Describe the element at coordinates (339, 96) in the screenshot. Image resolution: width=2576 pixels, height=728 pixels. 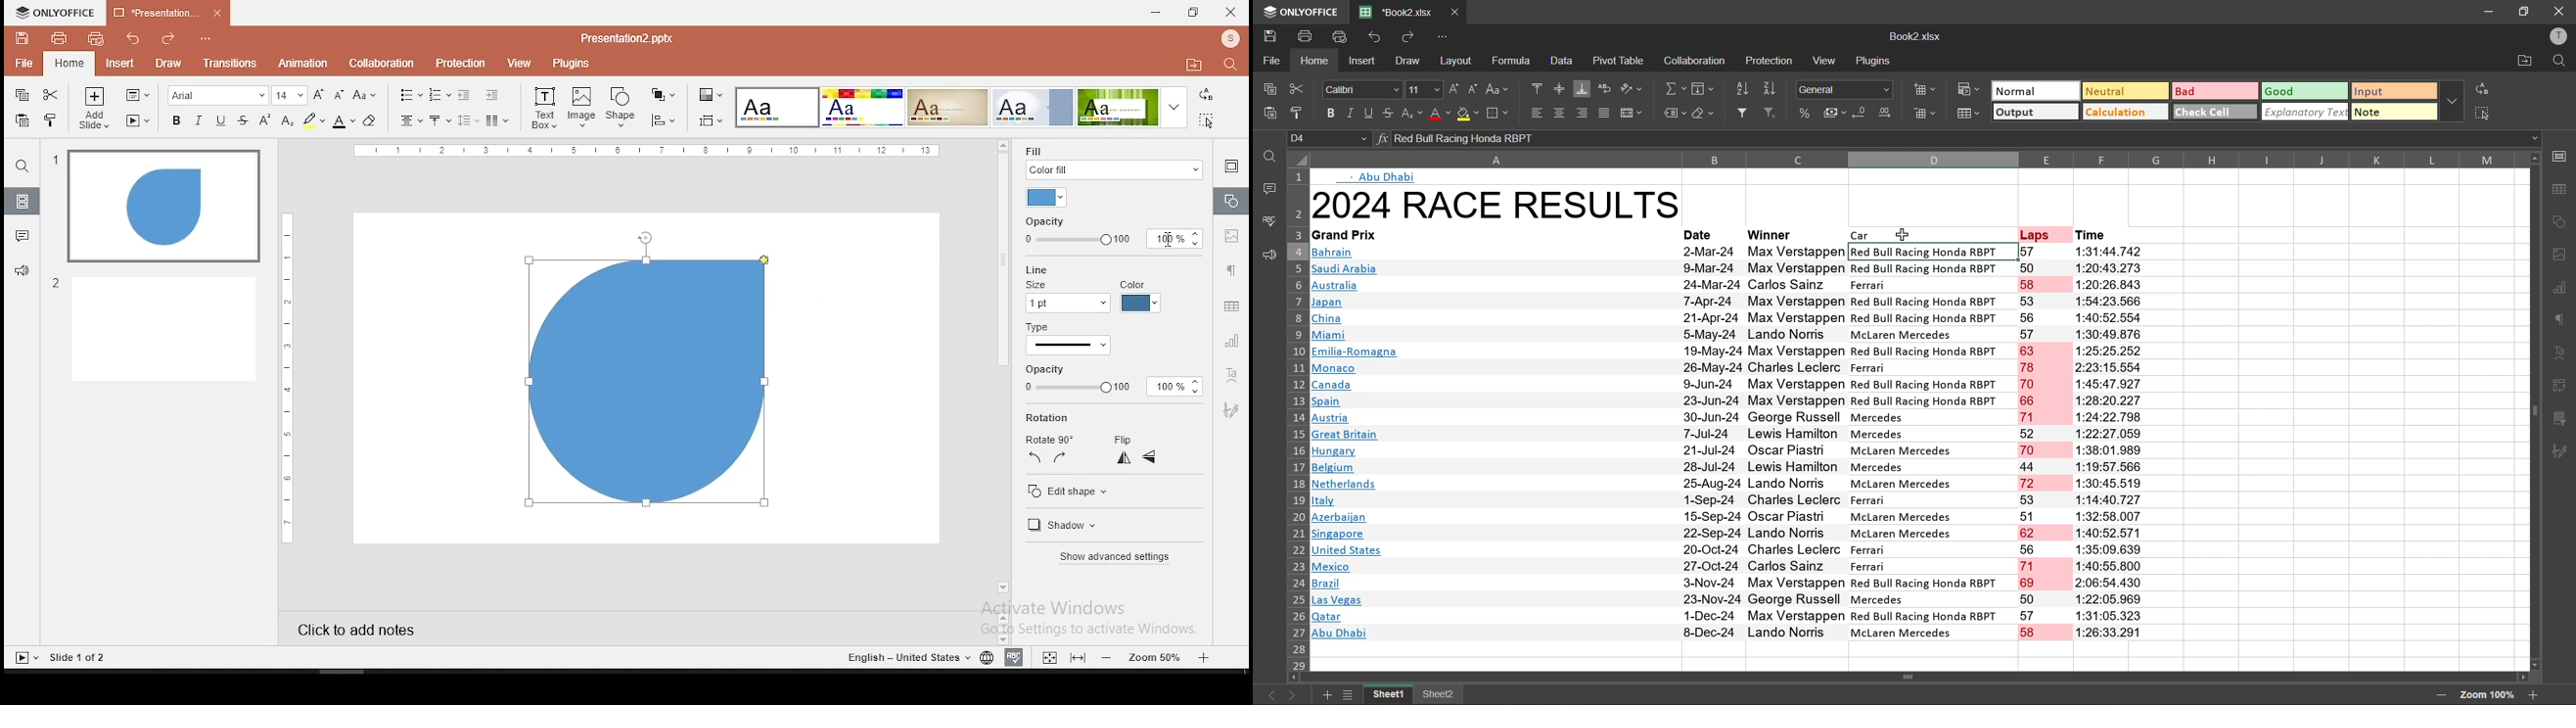
I see `decrease font size` at that location.